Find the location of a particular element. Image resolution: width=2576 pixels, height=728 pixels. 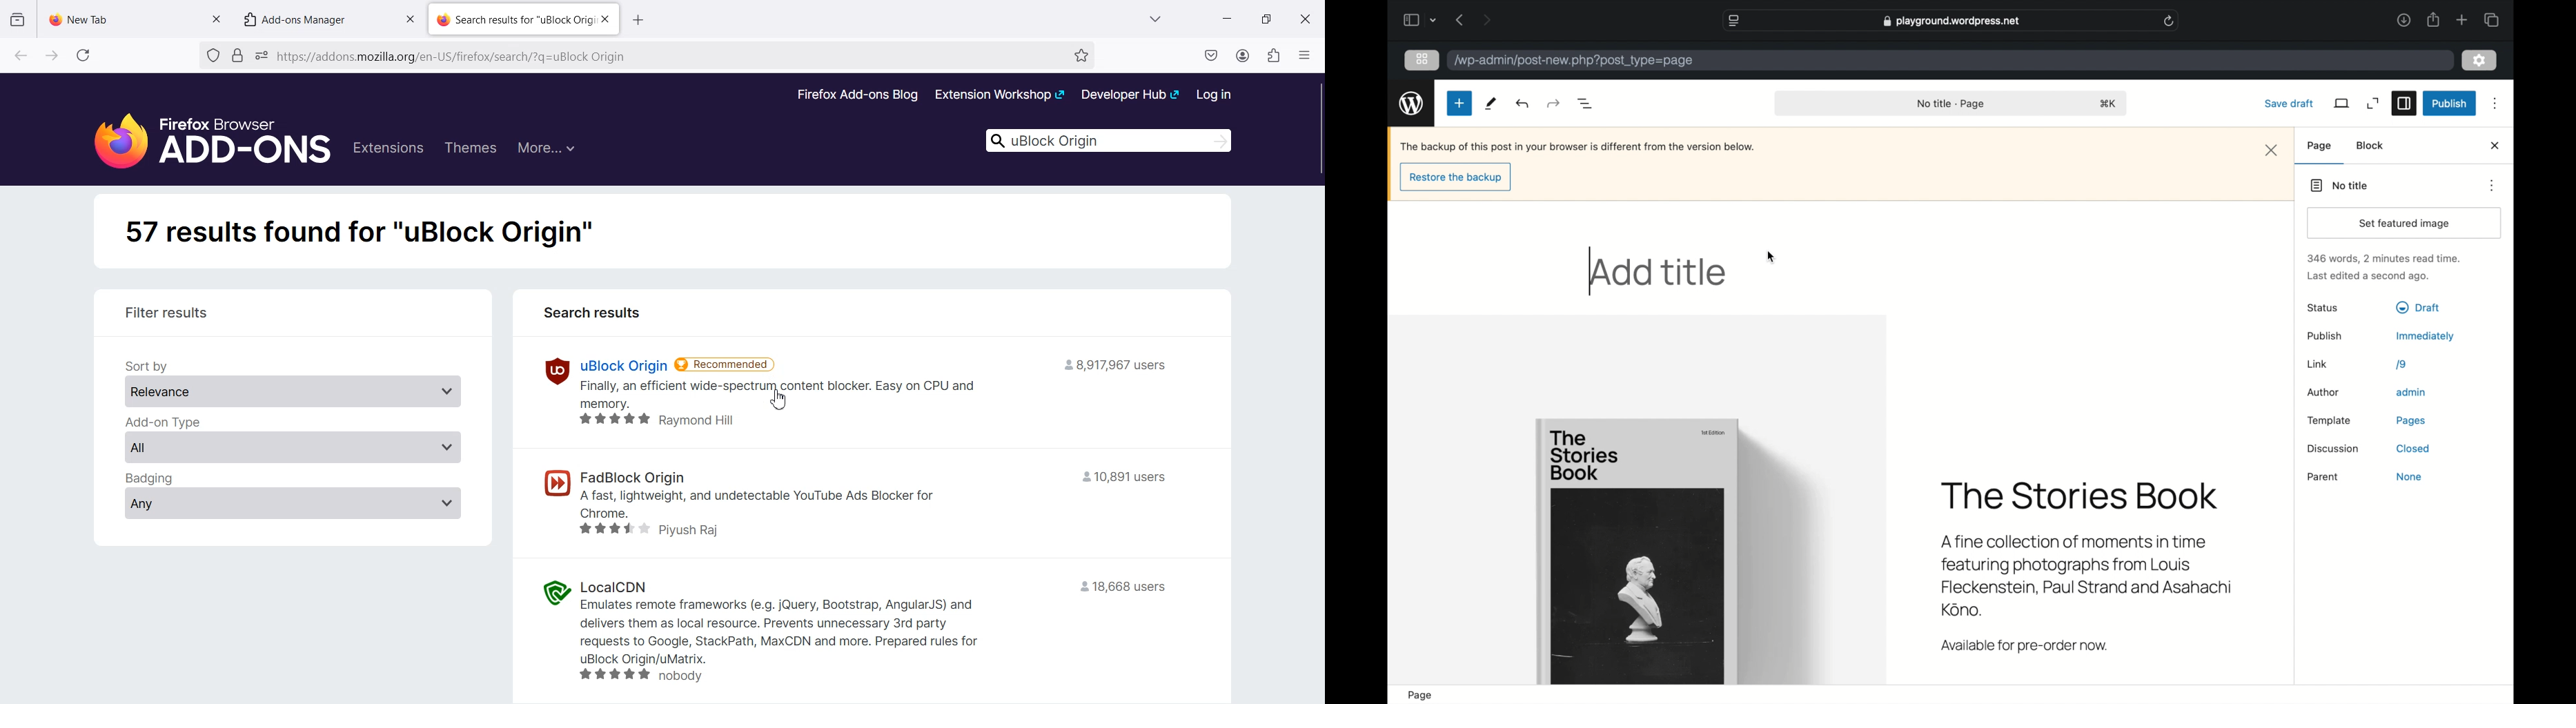

Bookmark this page is located at coordinates (1081, 55).